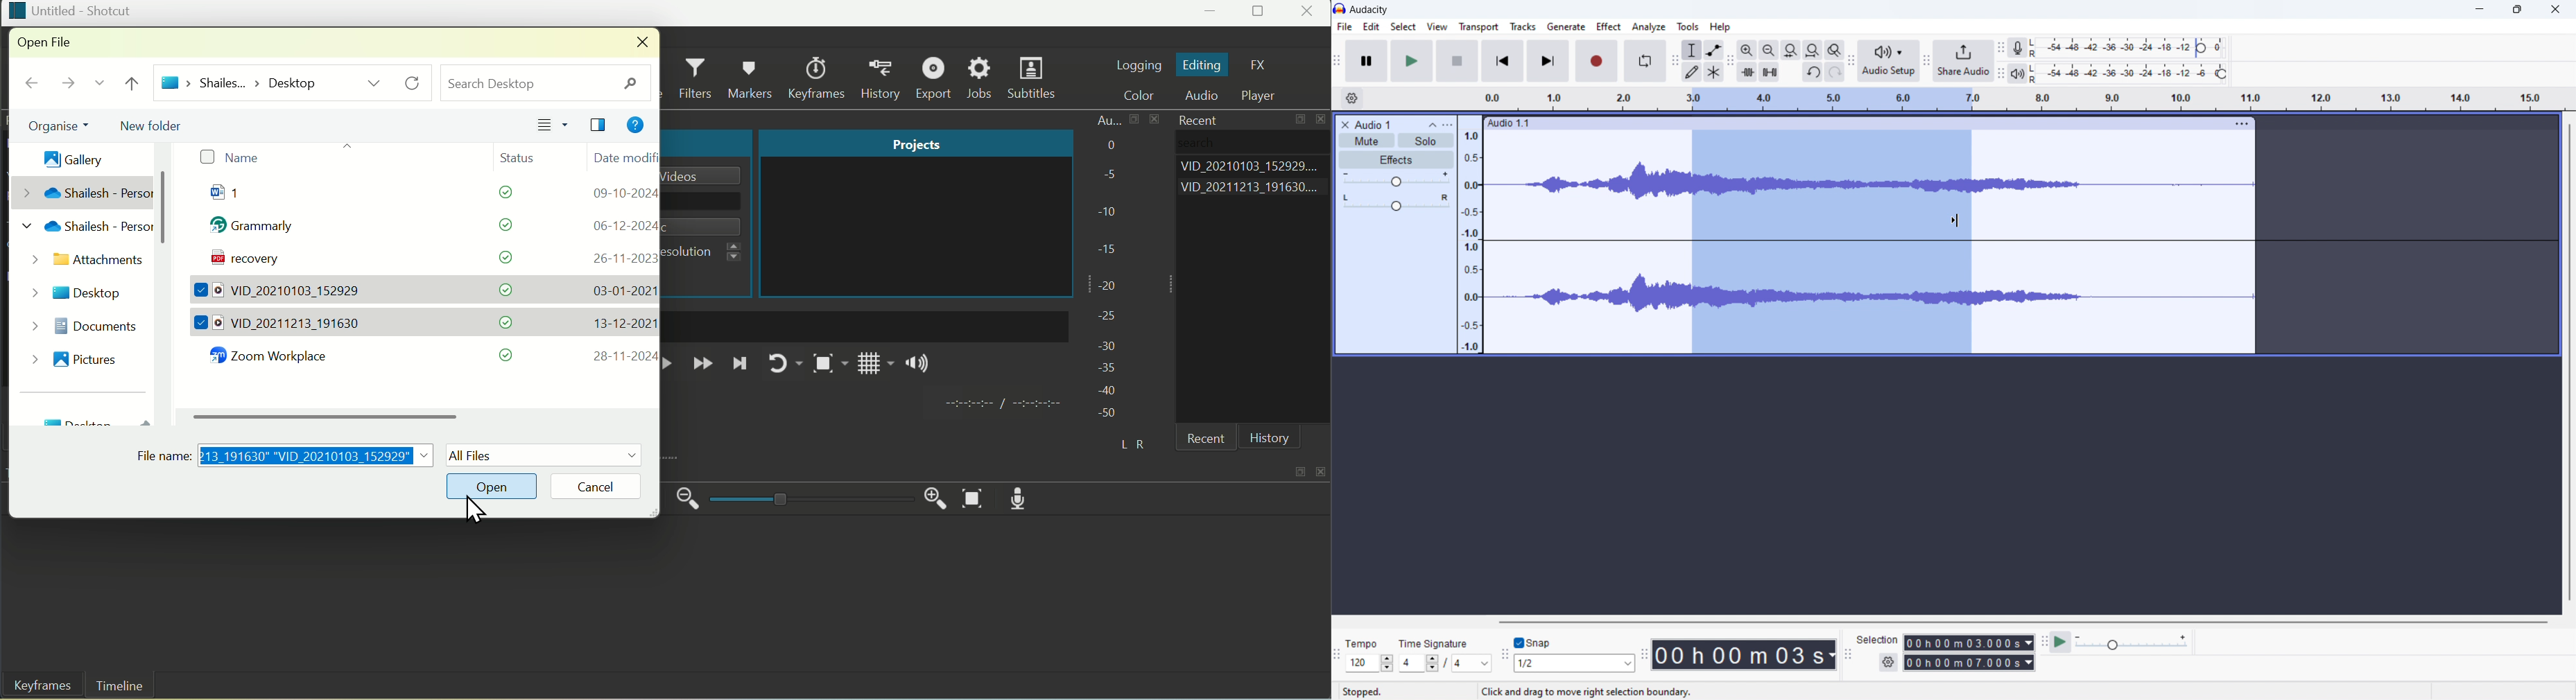  I want to click on Filters, so click(698, 79).